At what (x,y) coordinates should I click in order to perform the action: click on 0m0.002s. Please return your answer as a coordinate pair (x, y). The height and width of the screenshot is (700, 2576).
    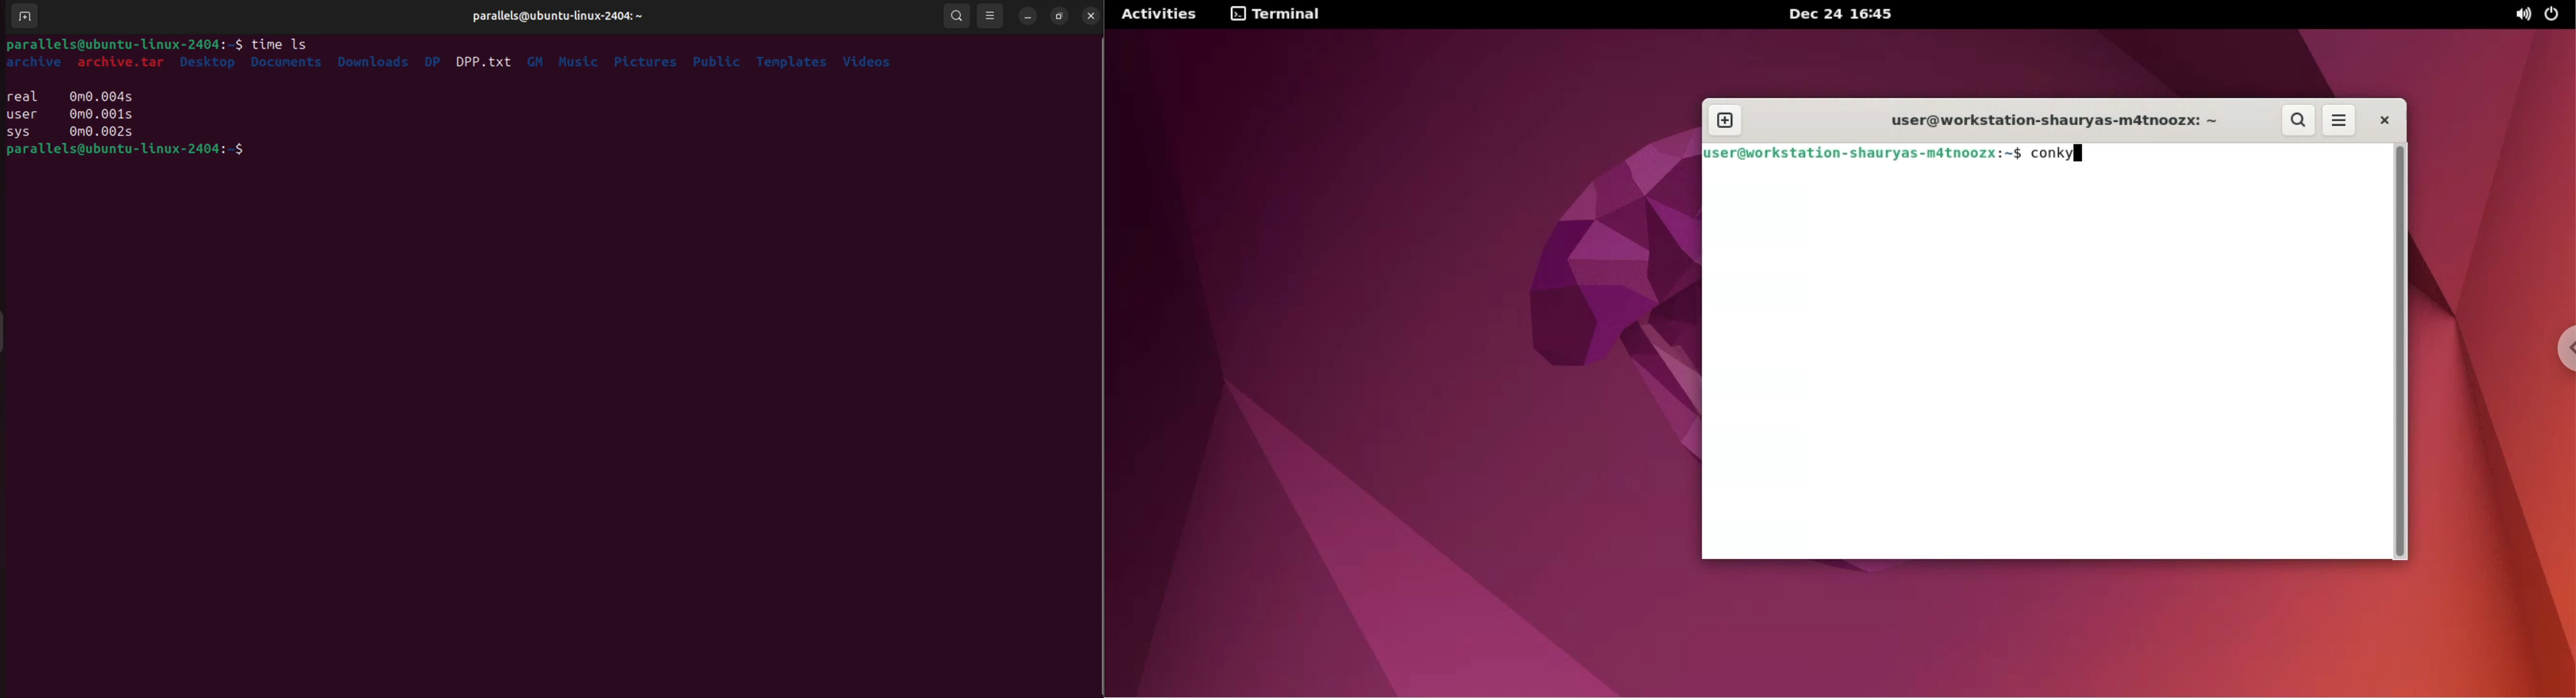
    Looking at the image, I should click on (102, 133).